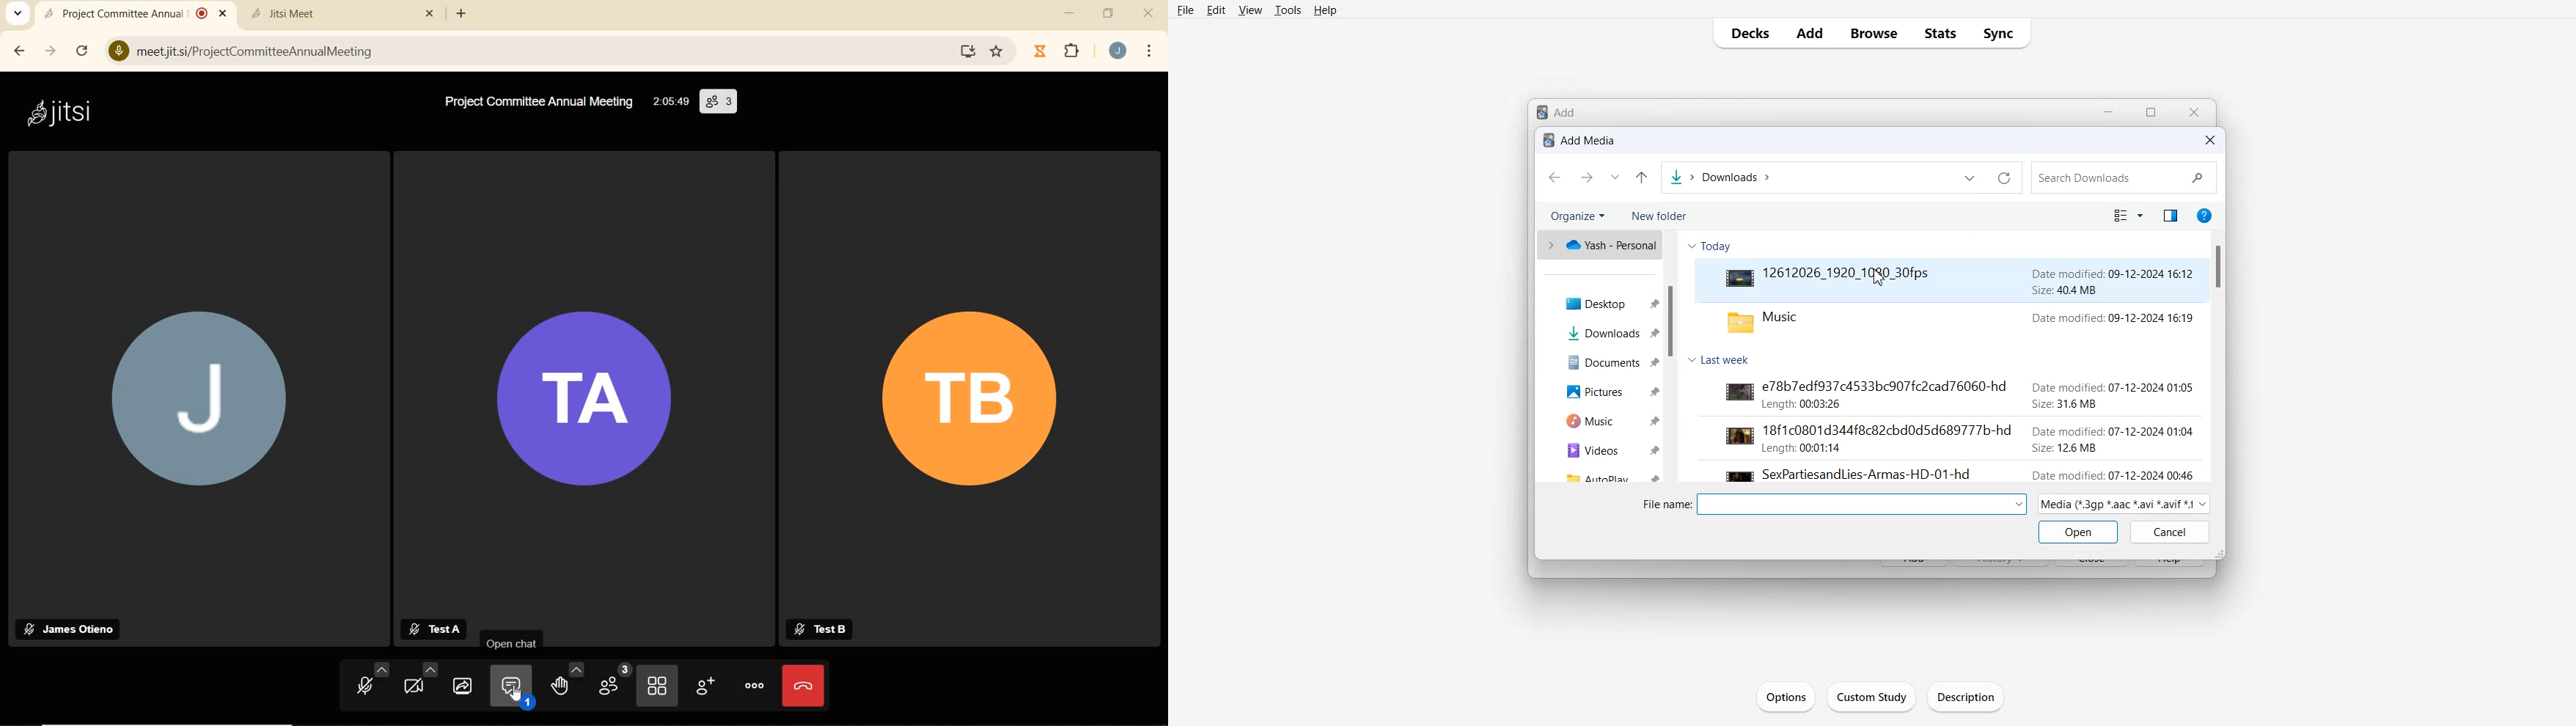 This screenshot has height=728, width=2576. Describe the element at coordinates (2113, 431) in the screenshot. I see `date modified` at that location.